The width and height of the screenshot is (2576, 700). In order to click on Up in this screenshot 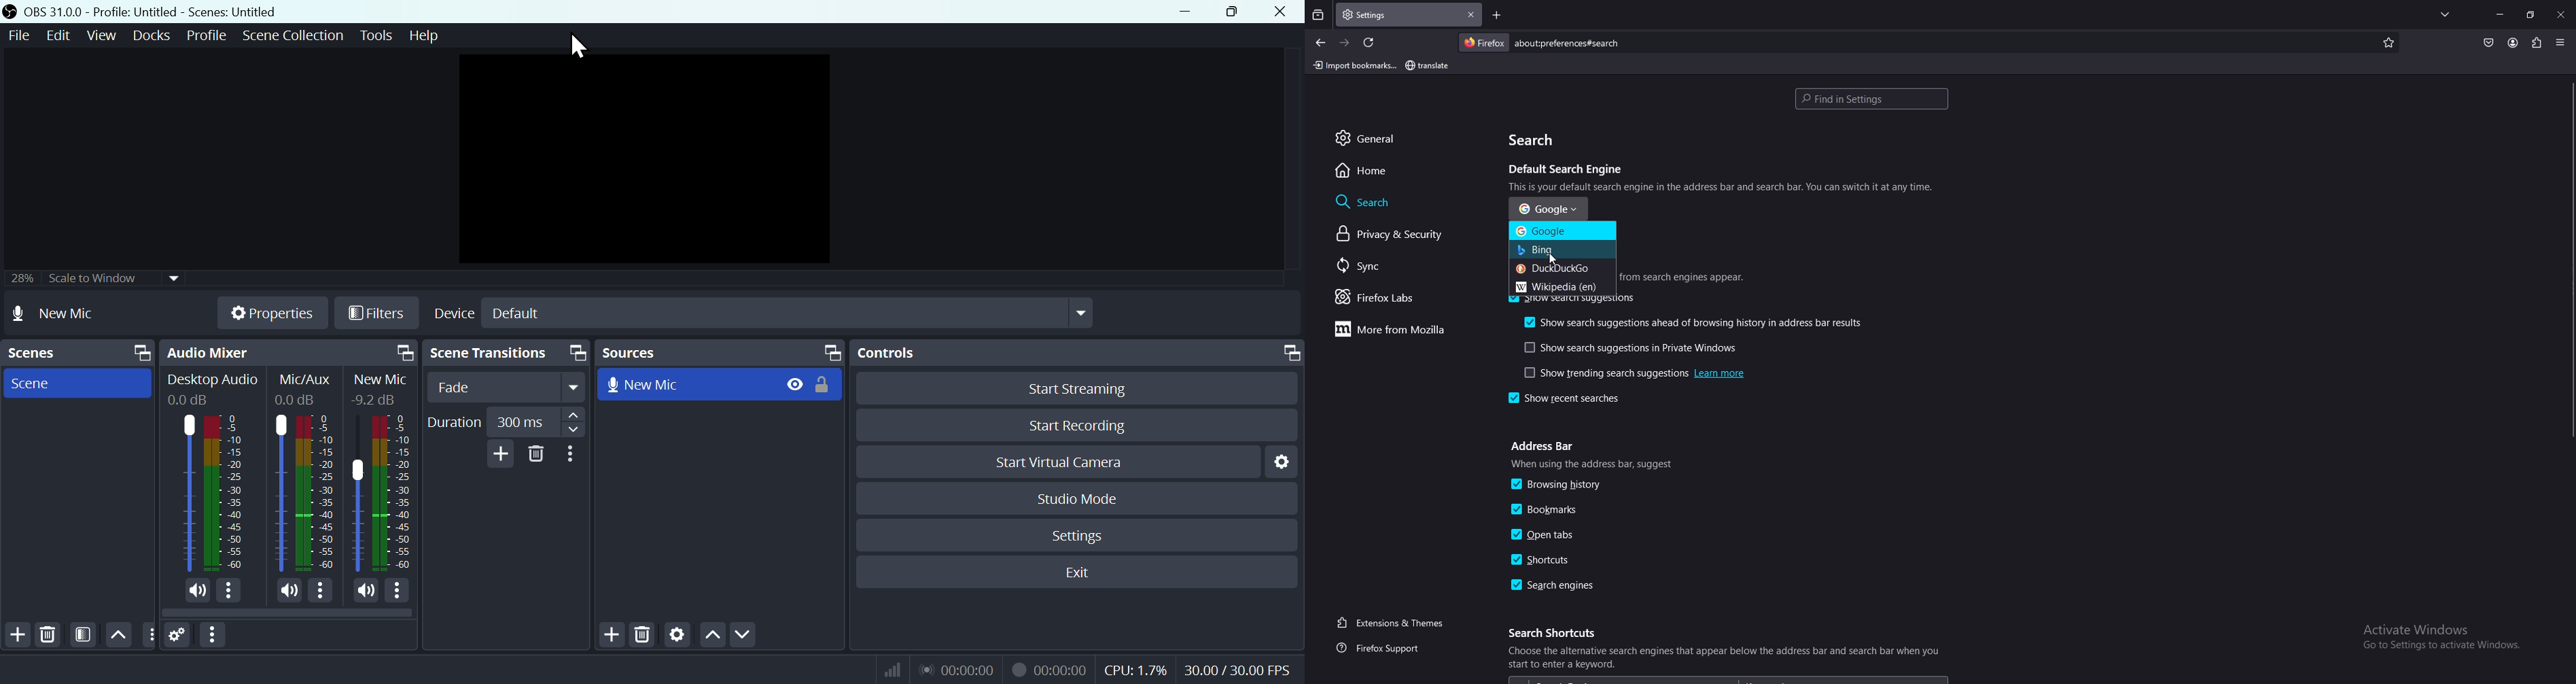, I will do `click(117, 634)`.